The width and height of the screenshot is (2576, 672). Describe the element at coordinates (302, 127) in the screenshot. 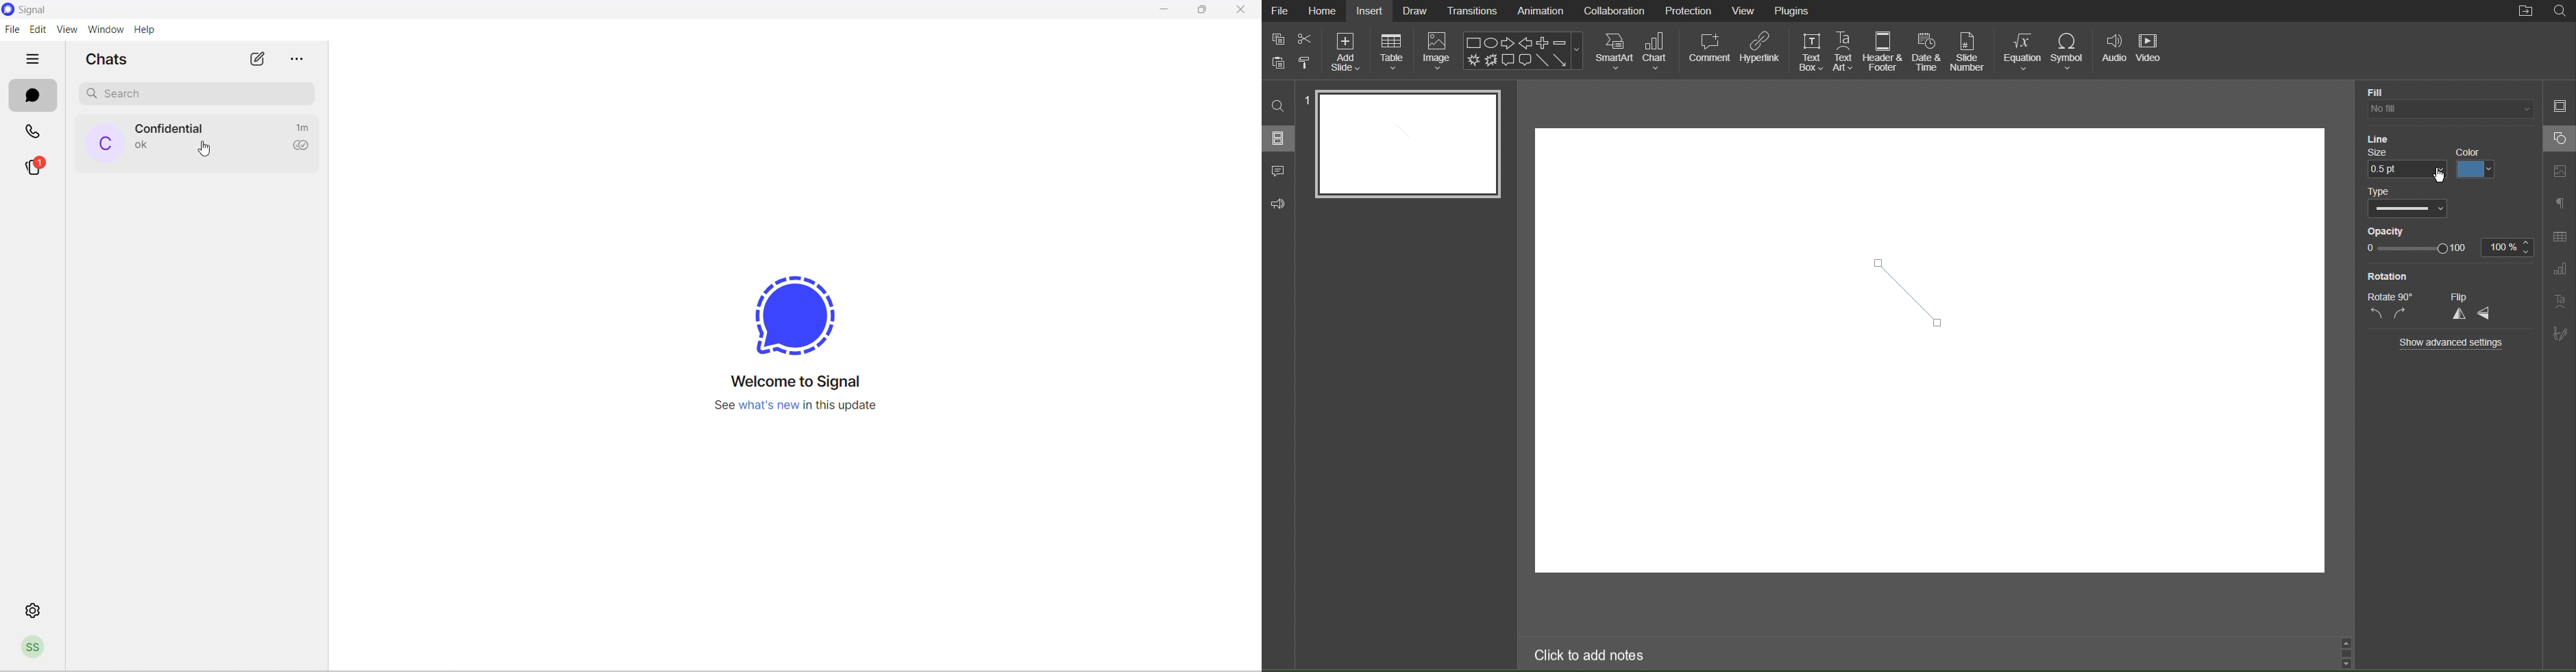

I see `time passed since last message` at that location.